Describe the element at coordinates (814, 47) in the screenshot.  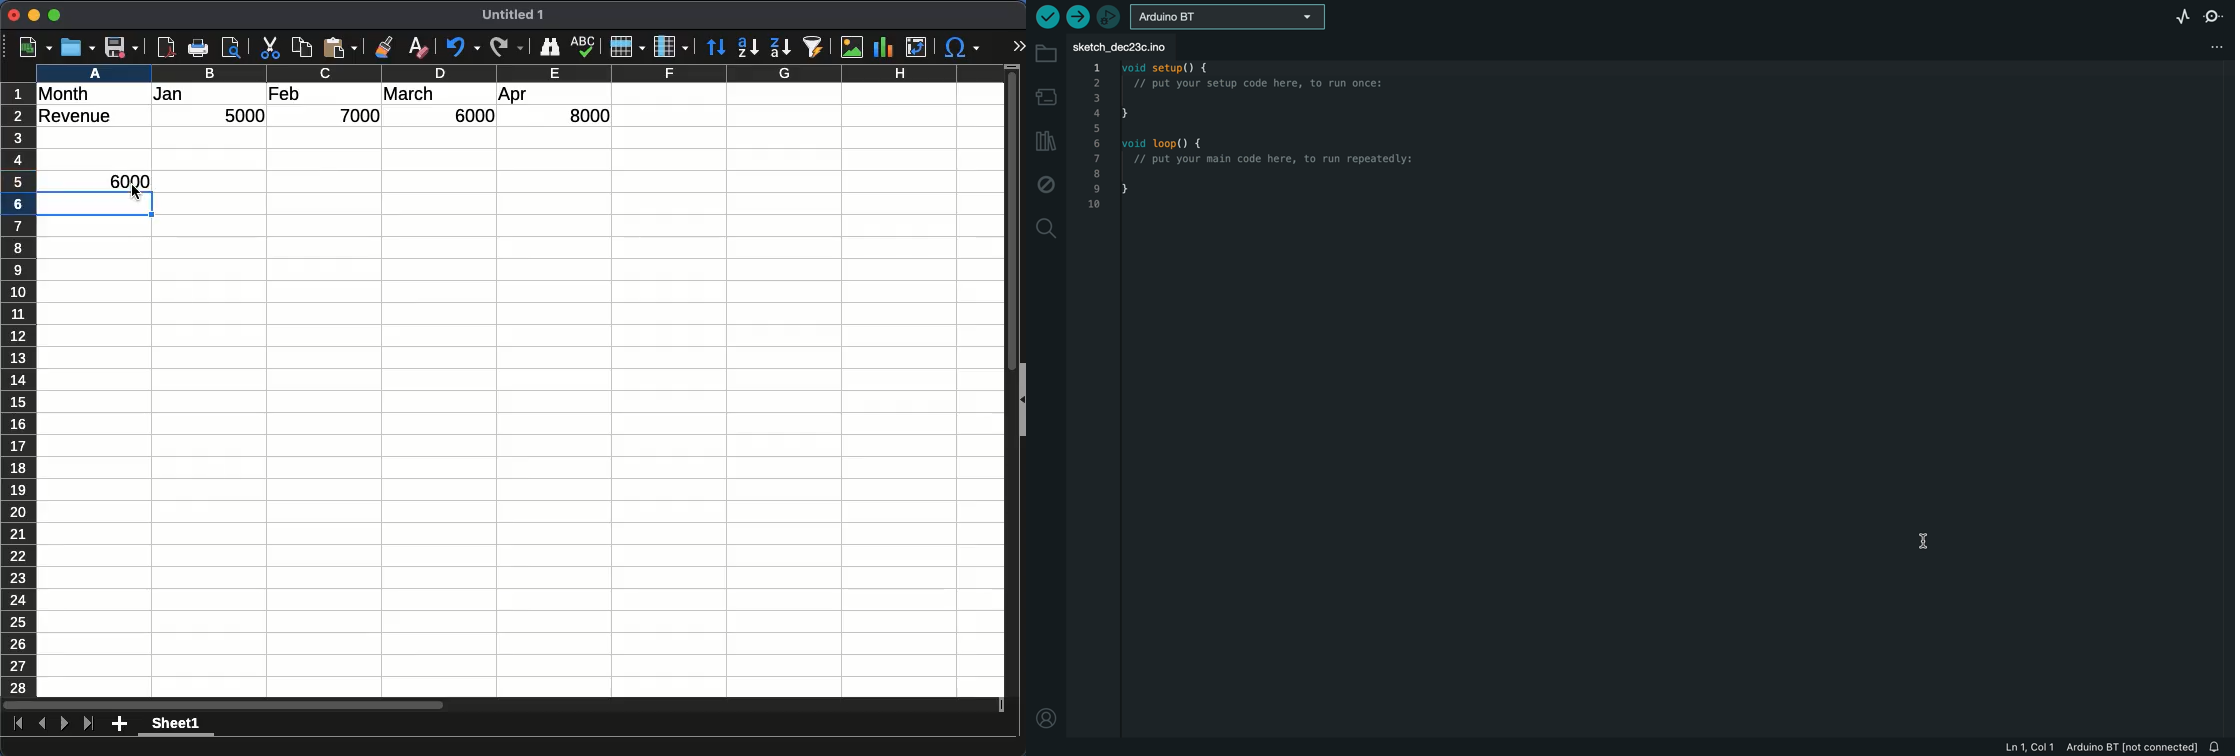
I see `autofilter` at that location.